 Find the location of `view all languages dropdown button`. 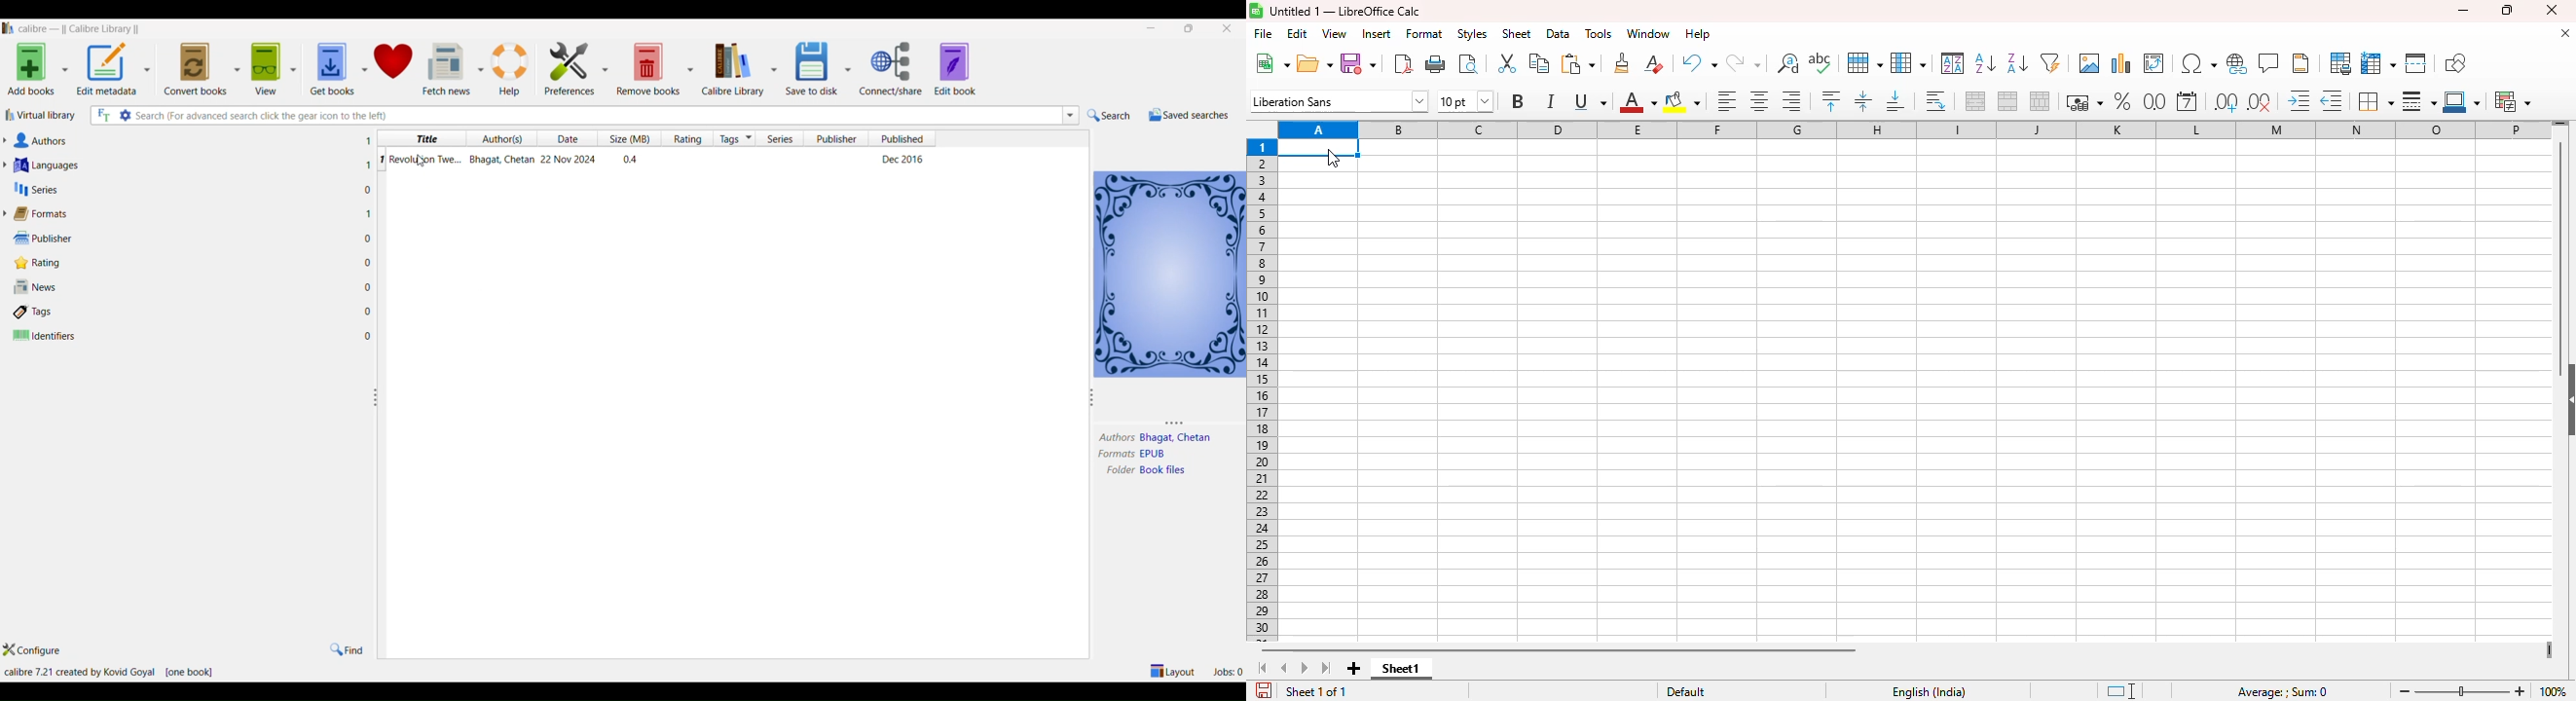

view all languages dropdown button is located at coordinates (8, 165).